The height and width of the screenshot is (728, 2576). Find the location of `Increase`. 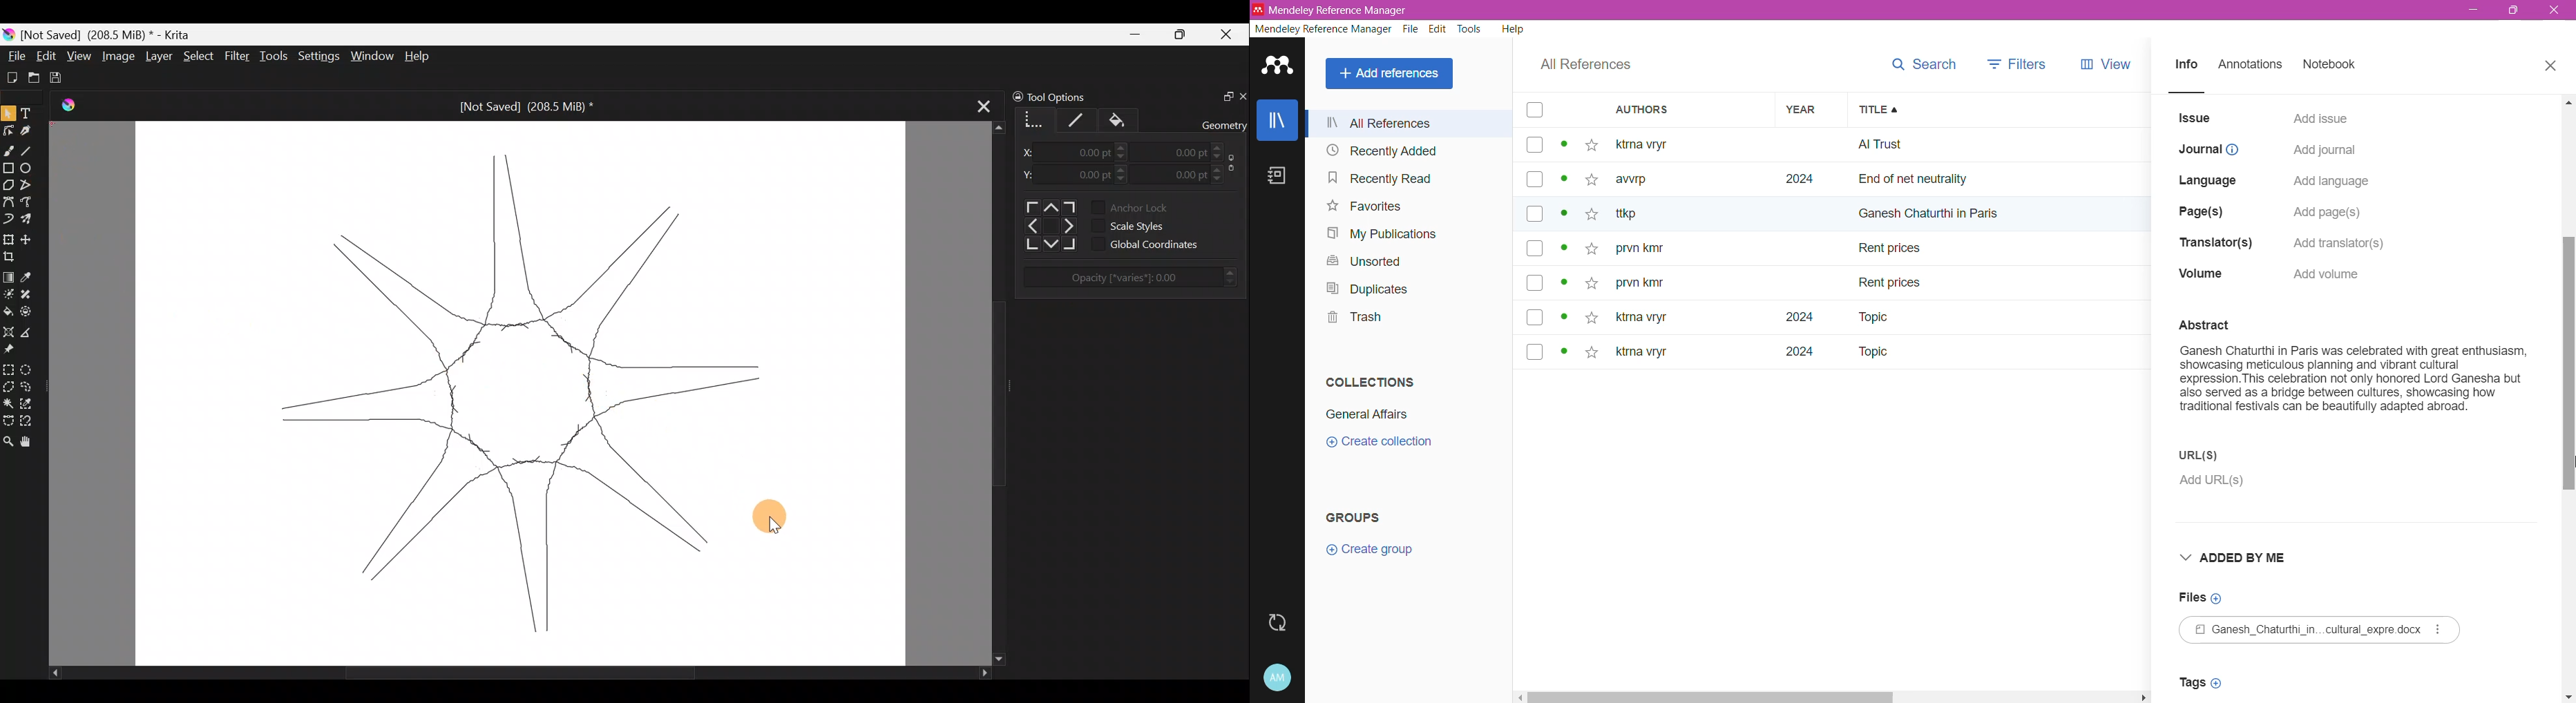

Increase is located at coordinates (1220, 146).